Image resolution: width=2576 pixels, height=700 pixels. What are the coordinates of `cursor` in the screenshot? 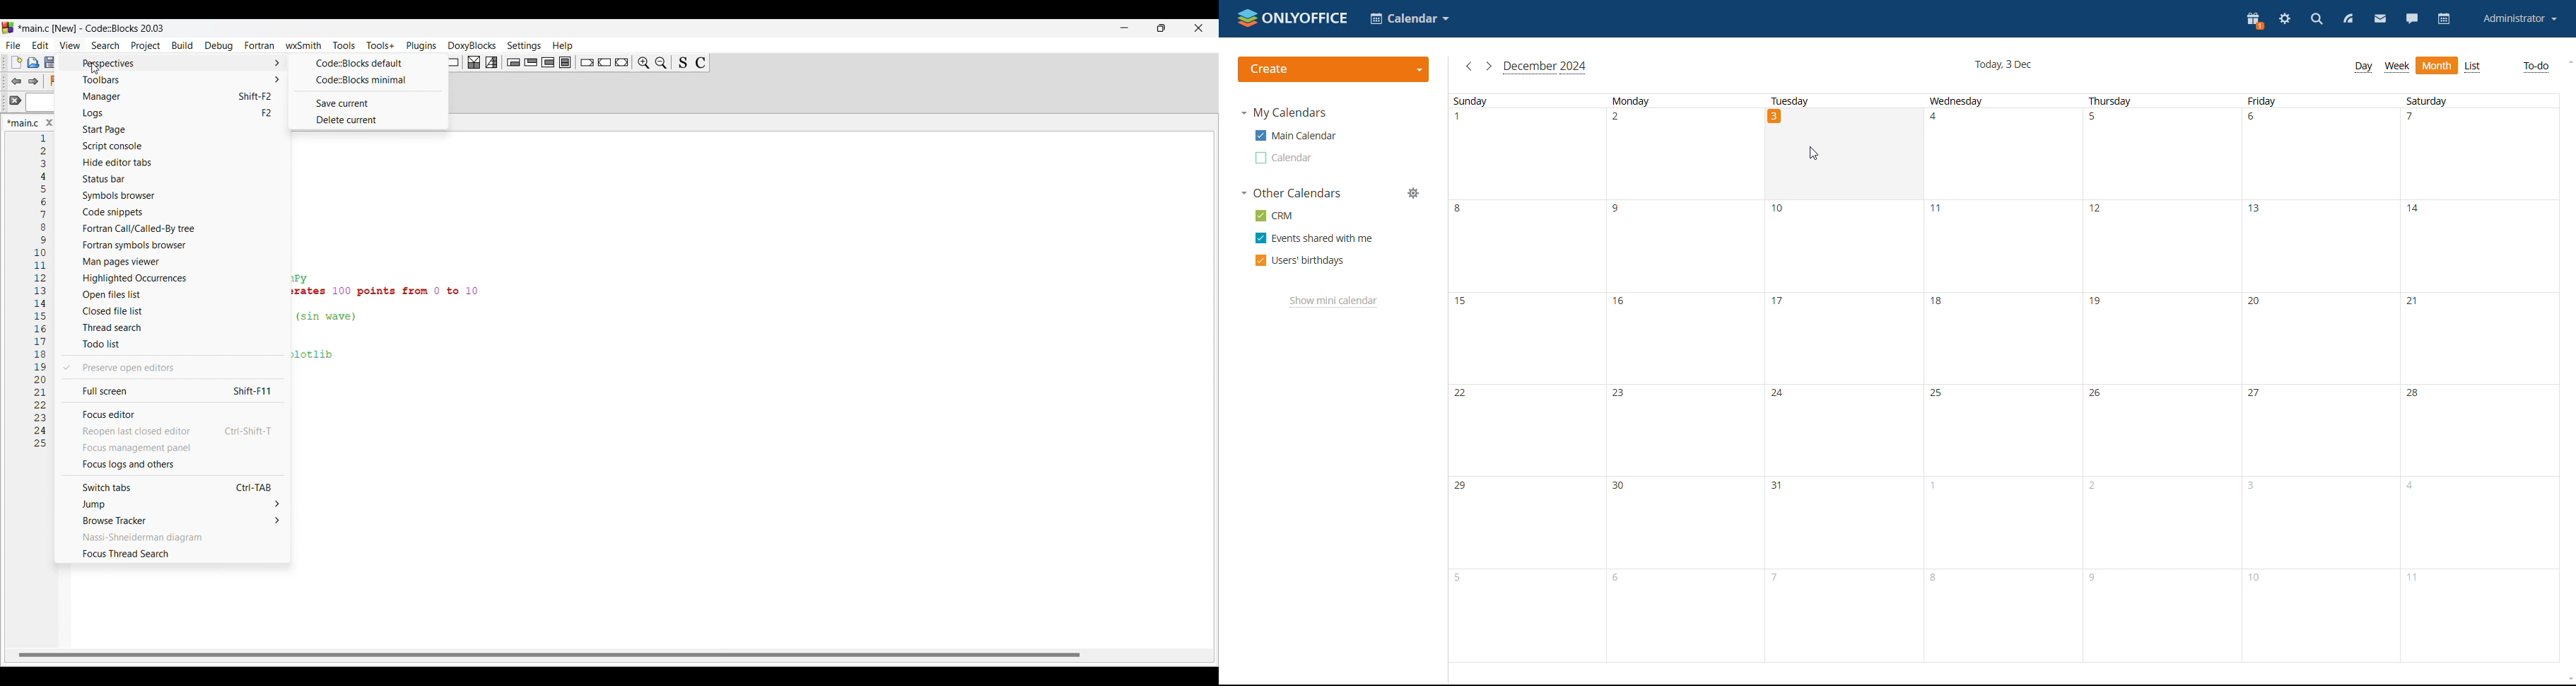 It's located at (1812, 152).